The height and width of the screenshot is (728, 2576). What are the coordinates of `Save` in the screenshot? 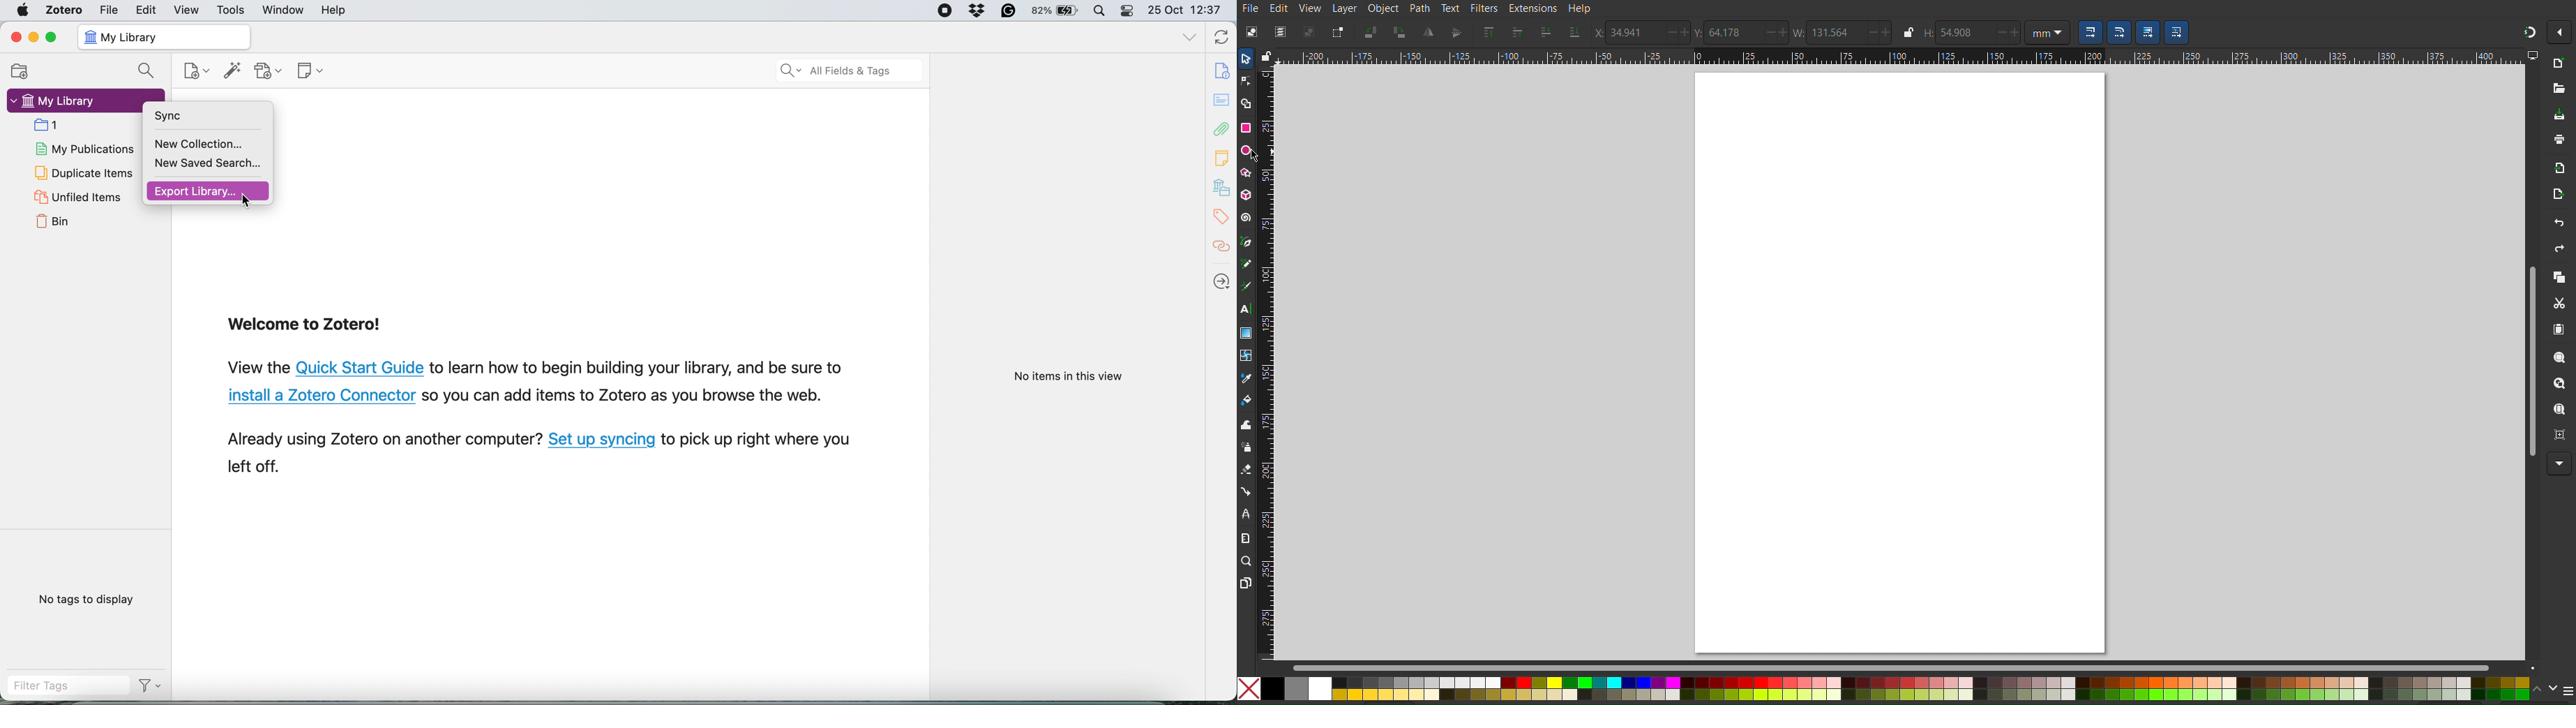 It's located at (2559, 112).